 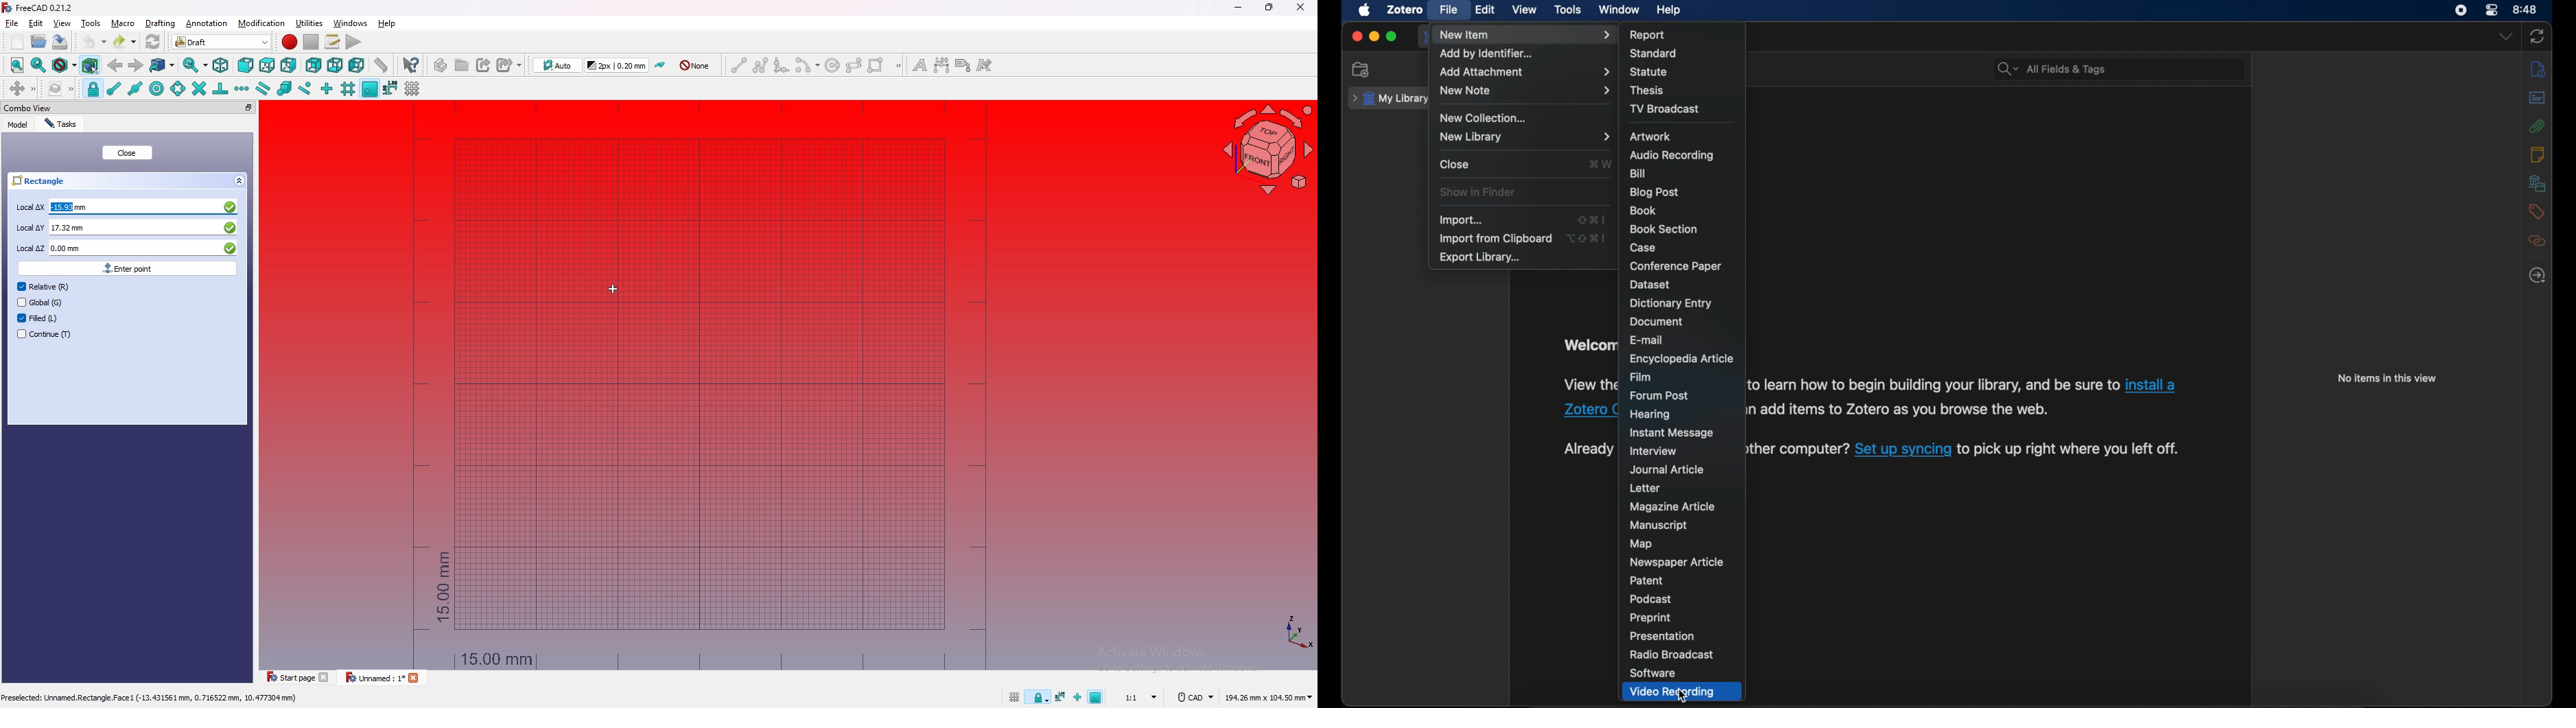 What do you see at coordinates (18, 65) in the screenshot?
I see `fit all` at bounding box center [18, 65].